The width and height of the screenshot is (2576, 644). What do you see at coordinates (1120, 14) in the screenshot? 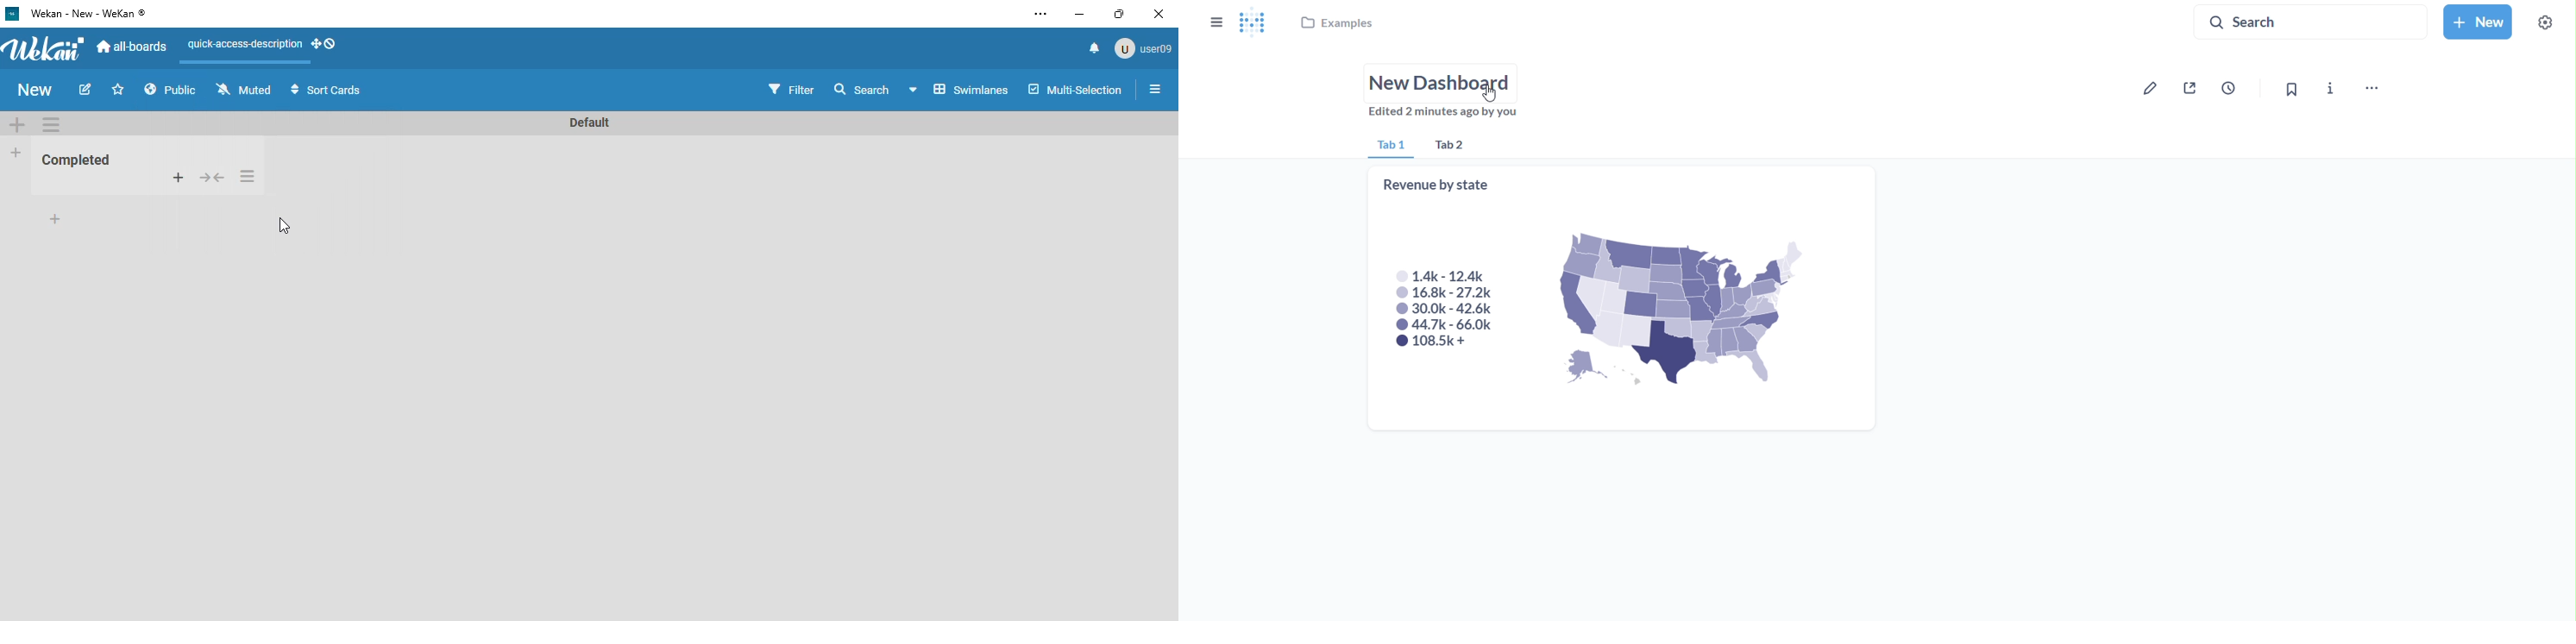
I see `maximize` at bounding box center [1120, 14].